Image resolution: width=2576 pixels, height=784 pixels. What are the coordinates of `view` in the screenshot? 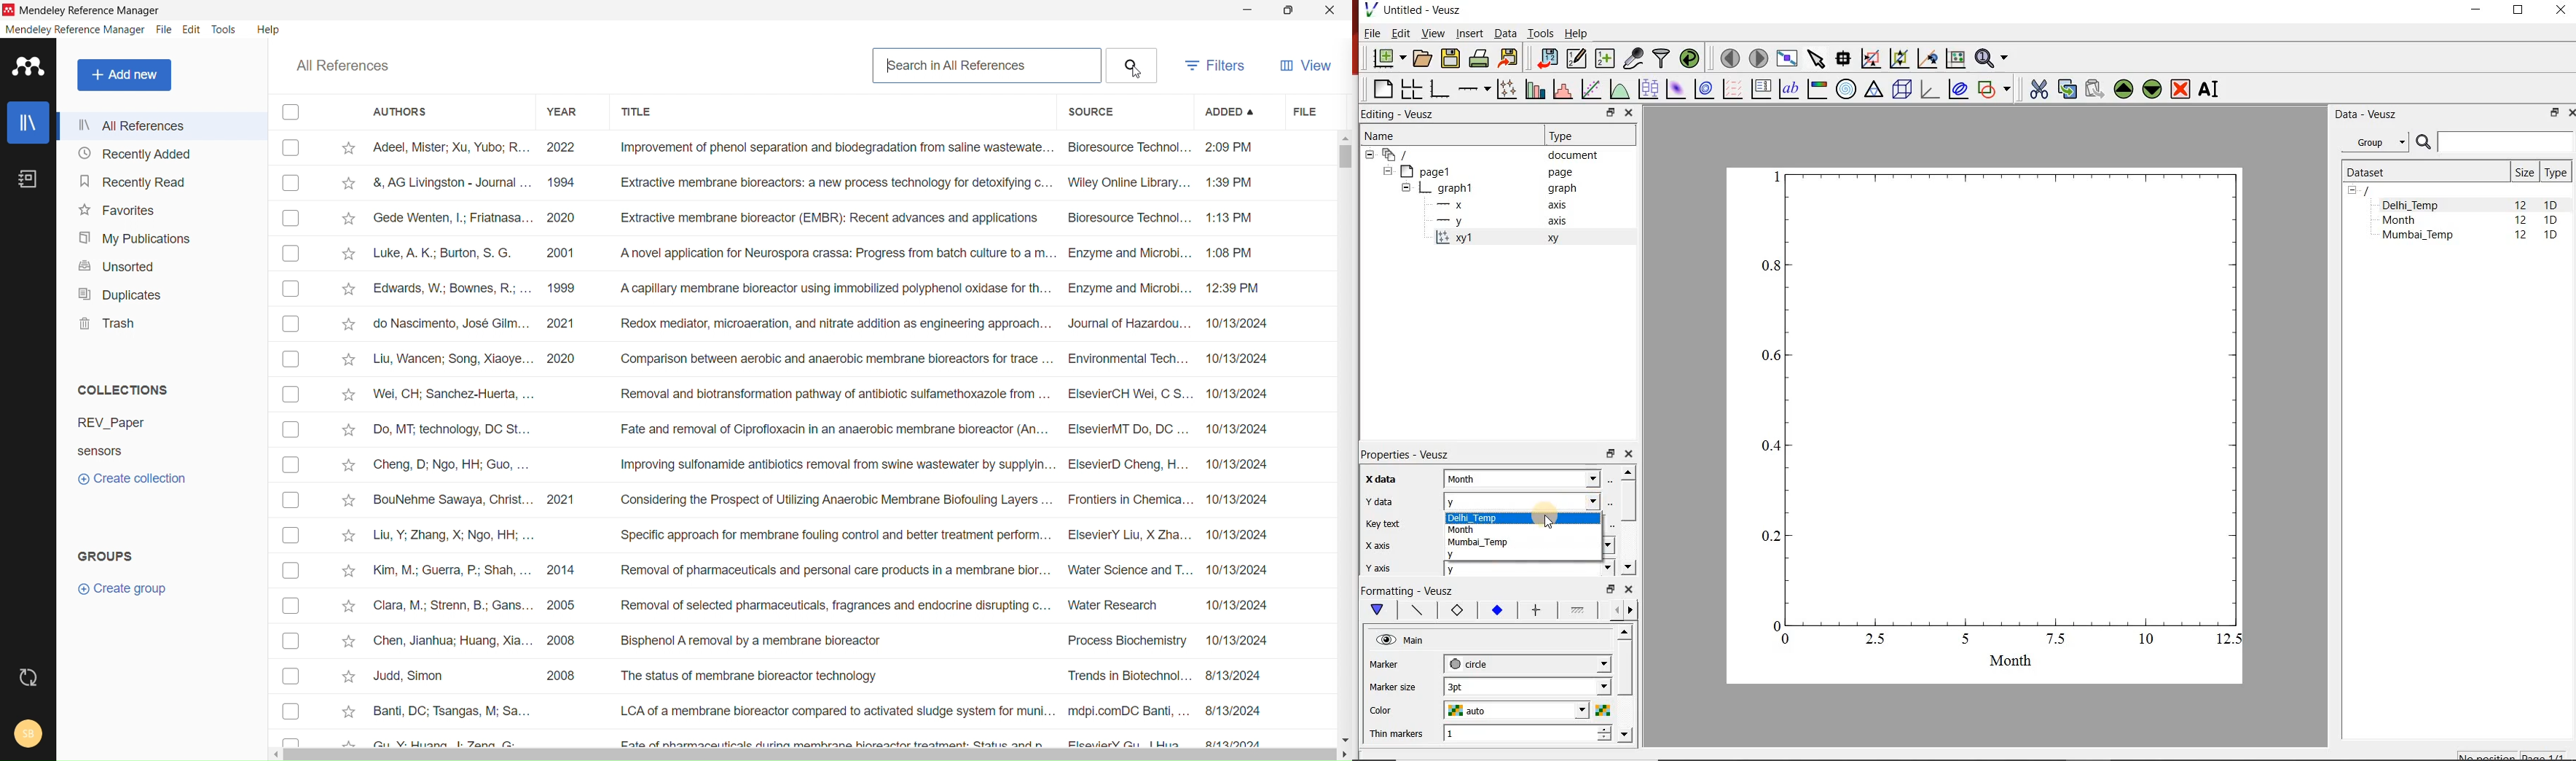 It's located at (1306, 63).